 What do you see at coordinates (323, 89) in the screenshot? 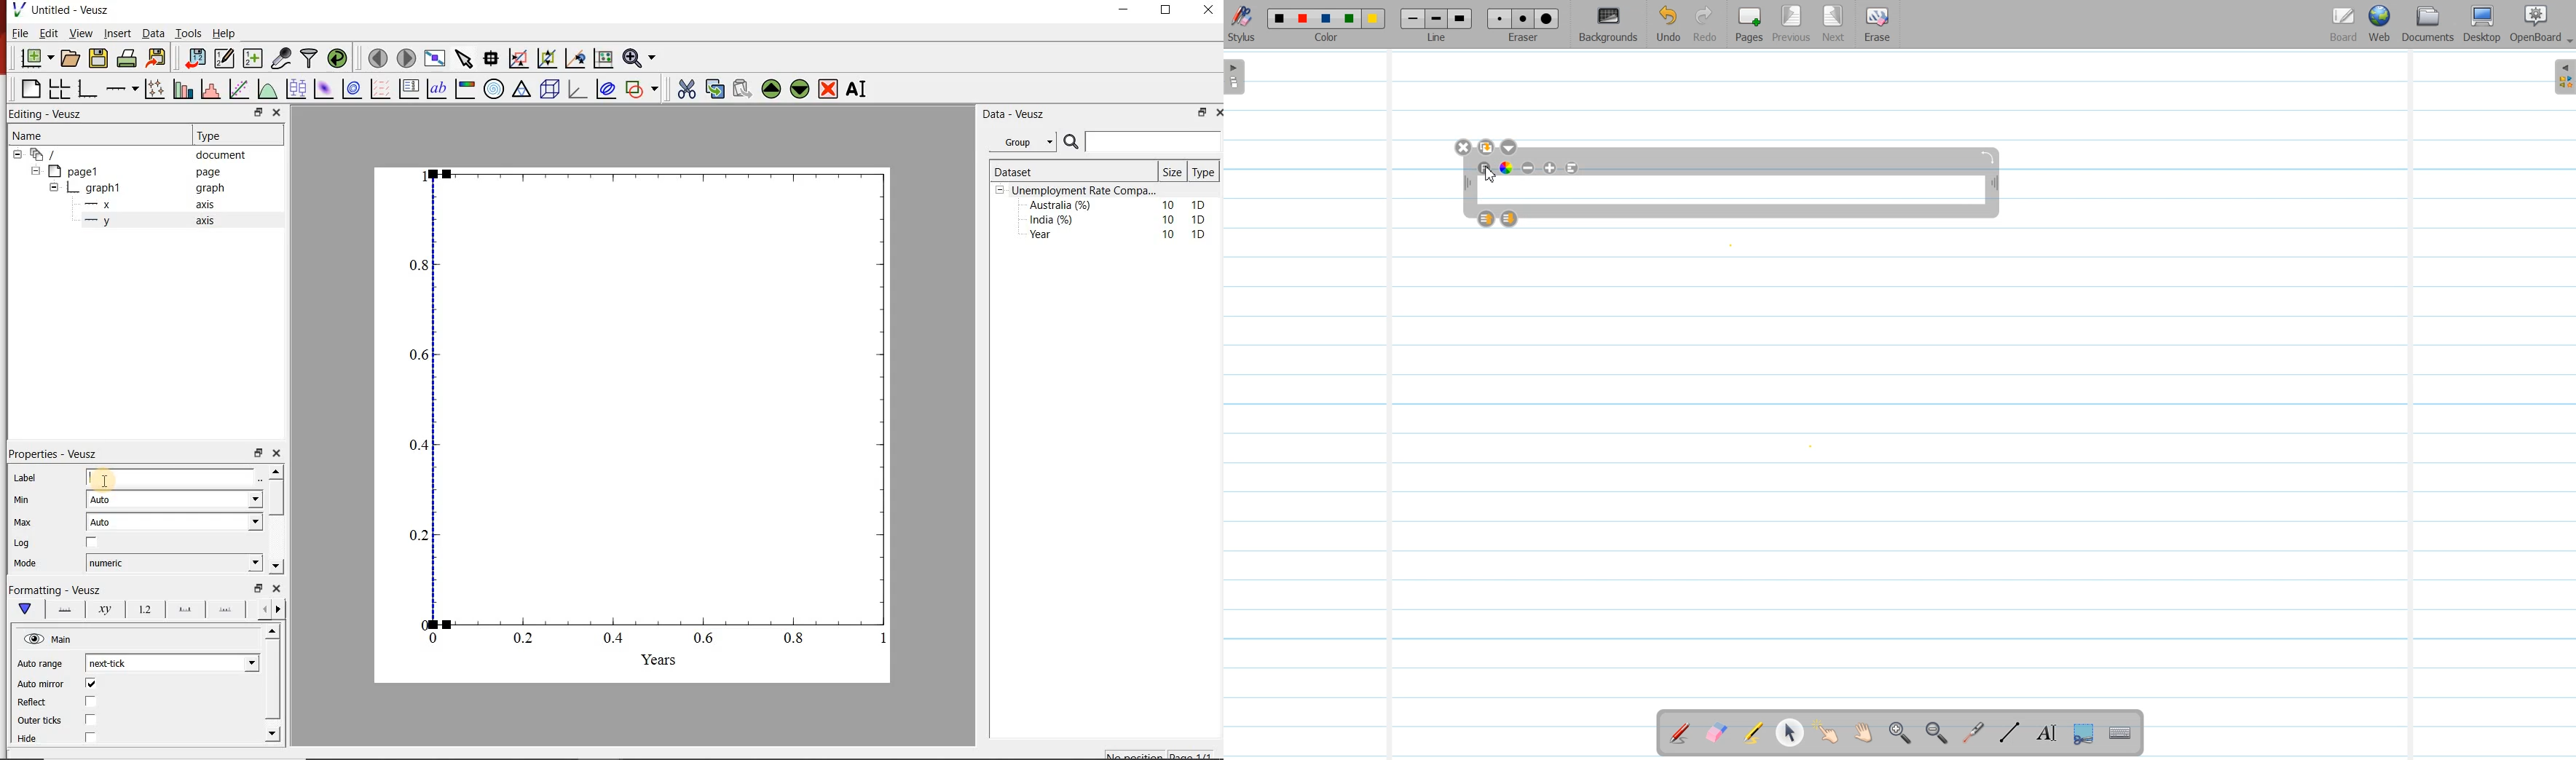
I see `plot 2d datasets as image` at bounding box center [323, 89].